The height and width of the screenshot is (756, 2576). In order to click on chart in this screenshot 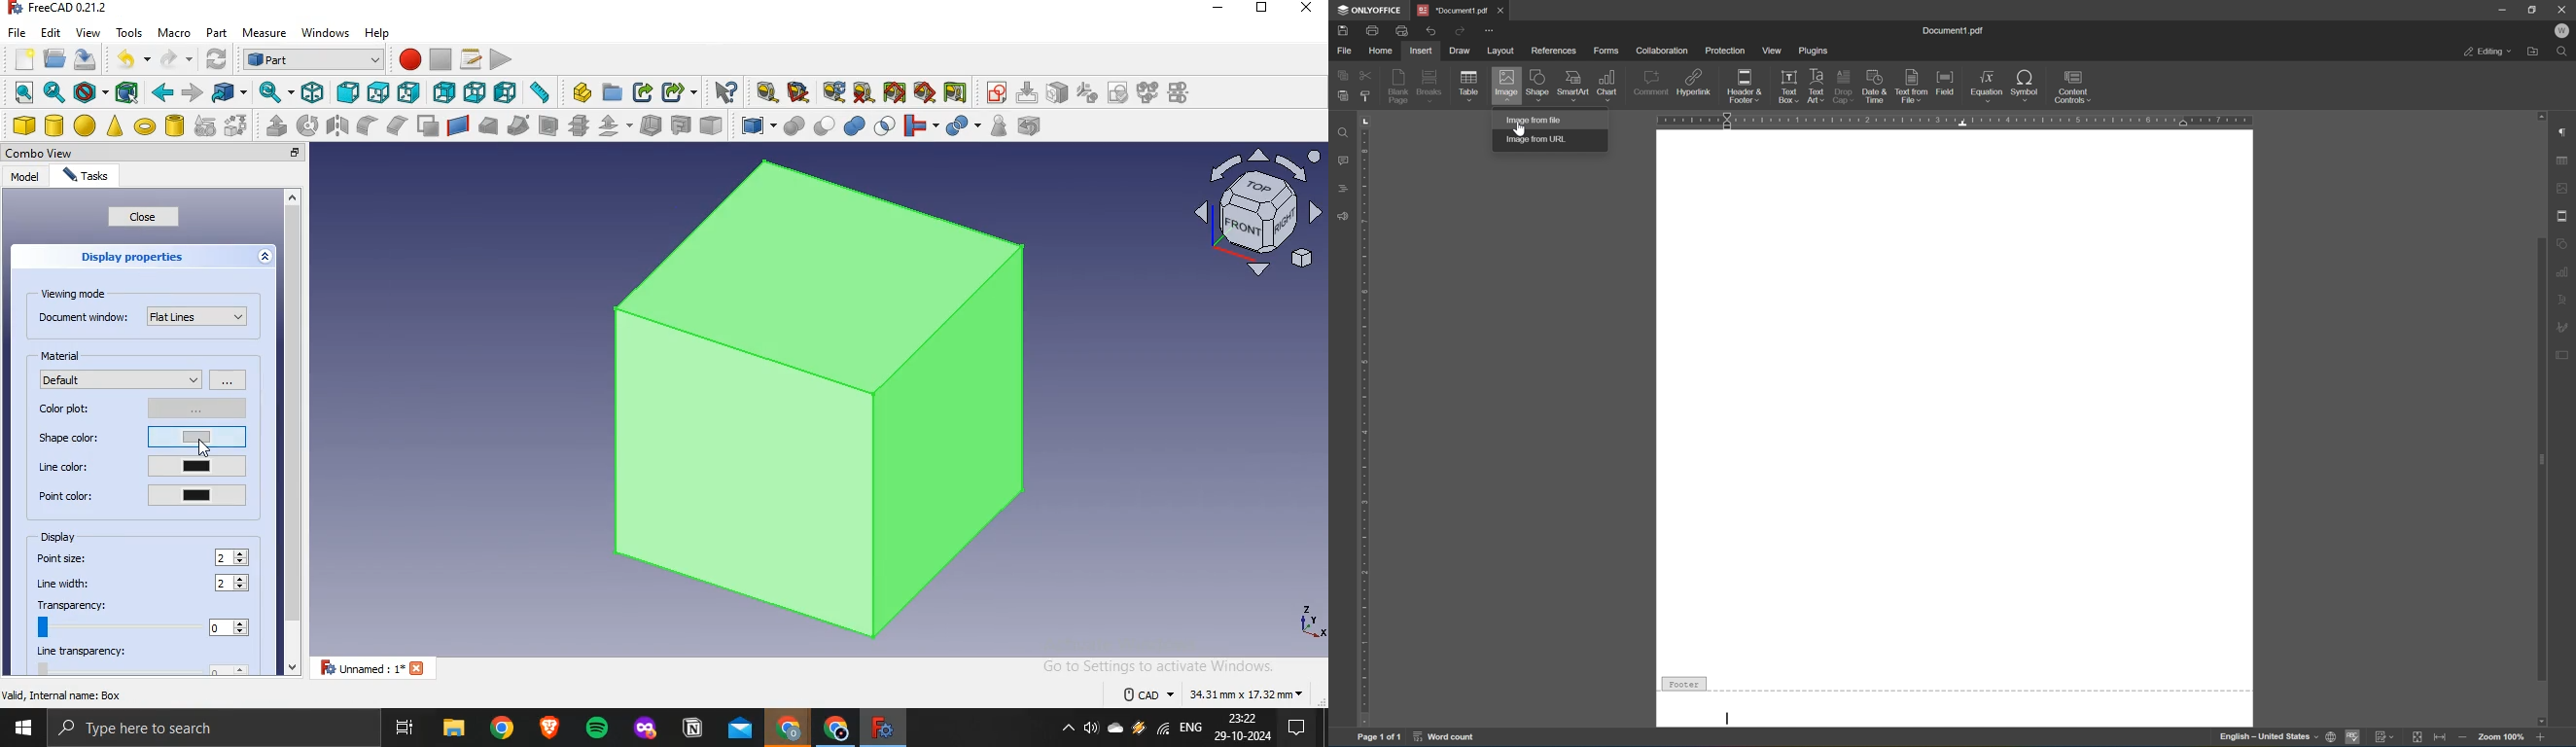, I will do `click(1609, 84)`.